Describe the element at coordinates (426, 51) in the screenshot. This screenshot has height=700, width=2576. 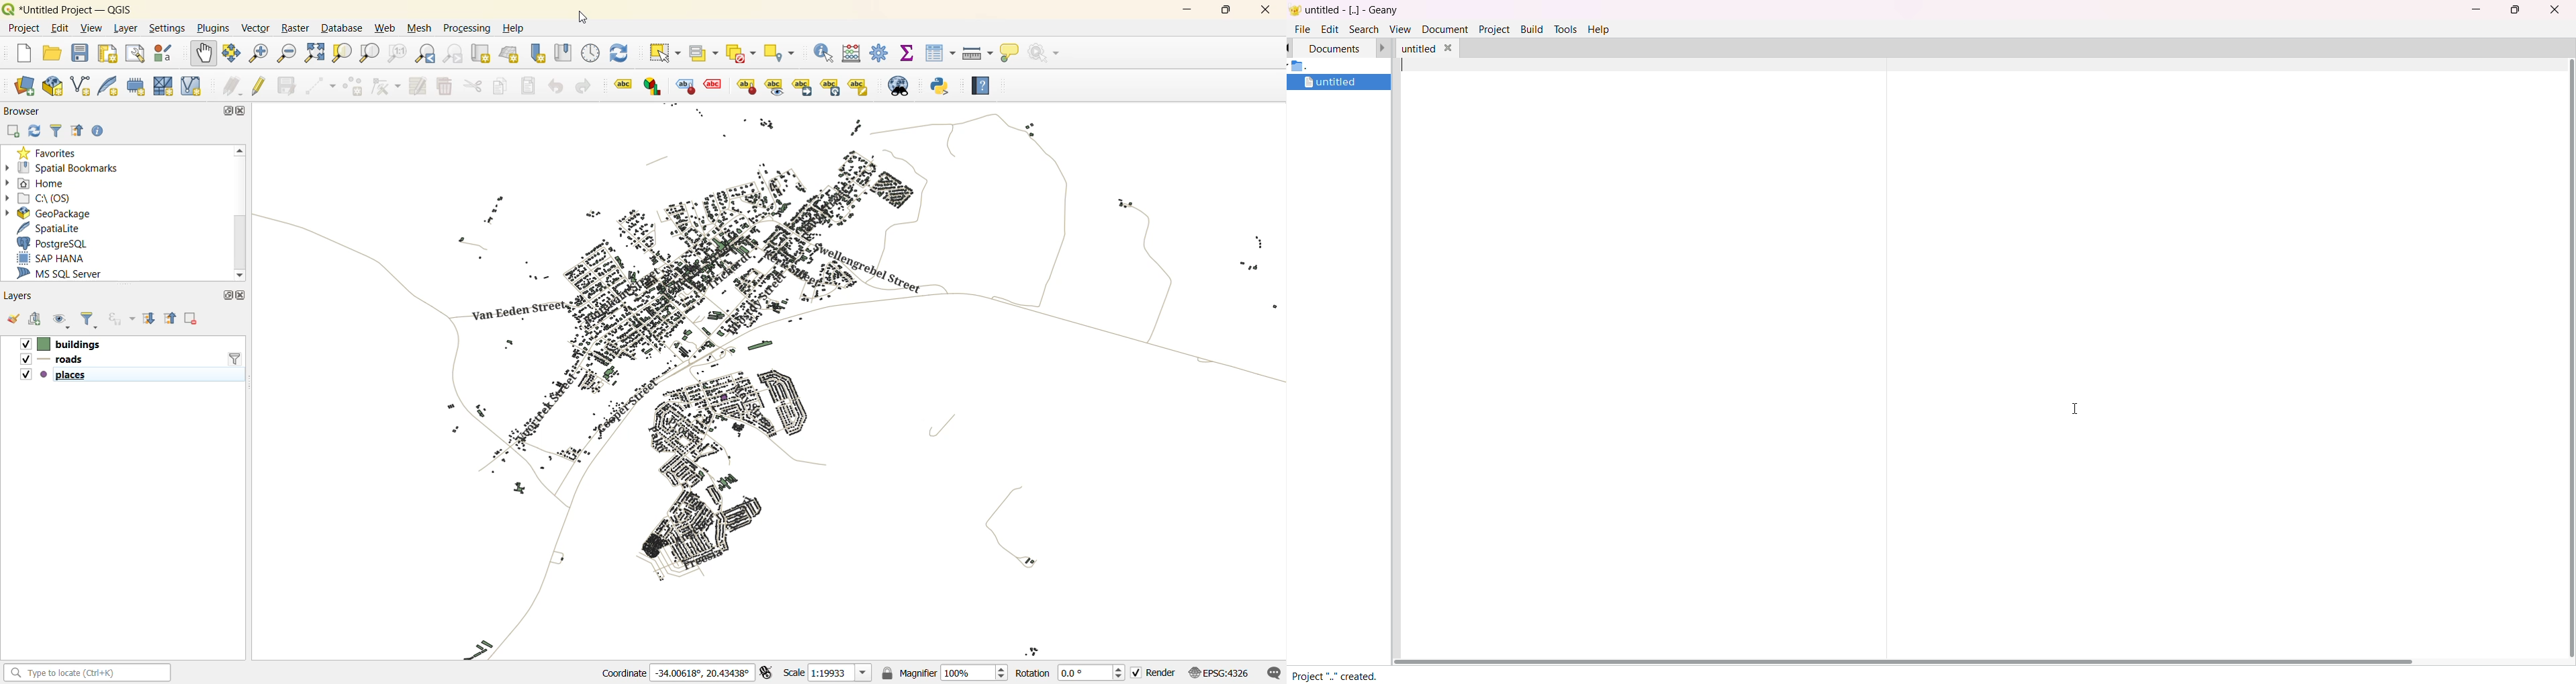
I see `zoom last` at that location.